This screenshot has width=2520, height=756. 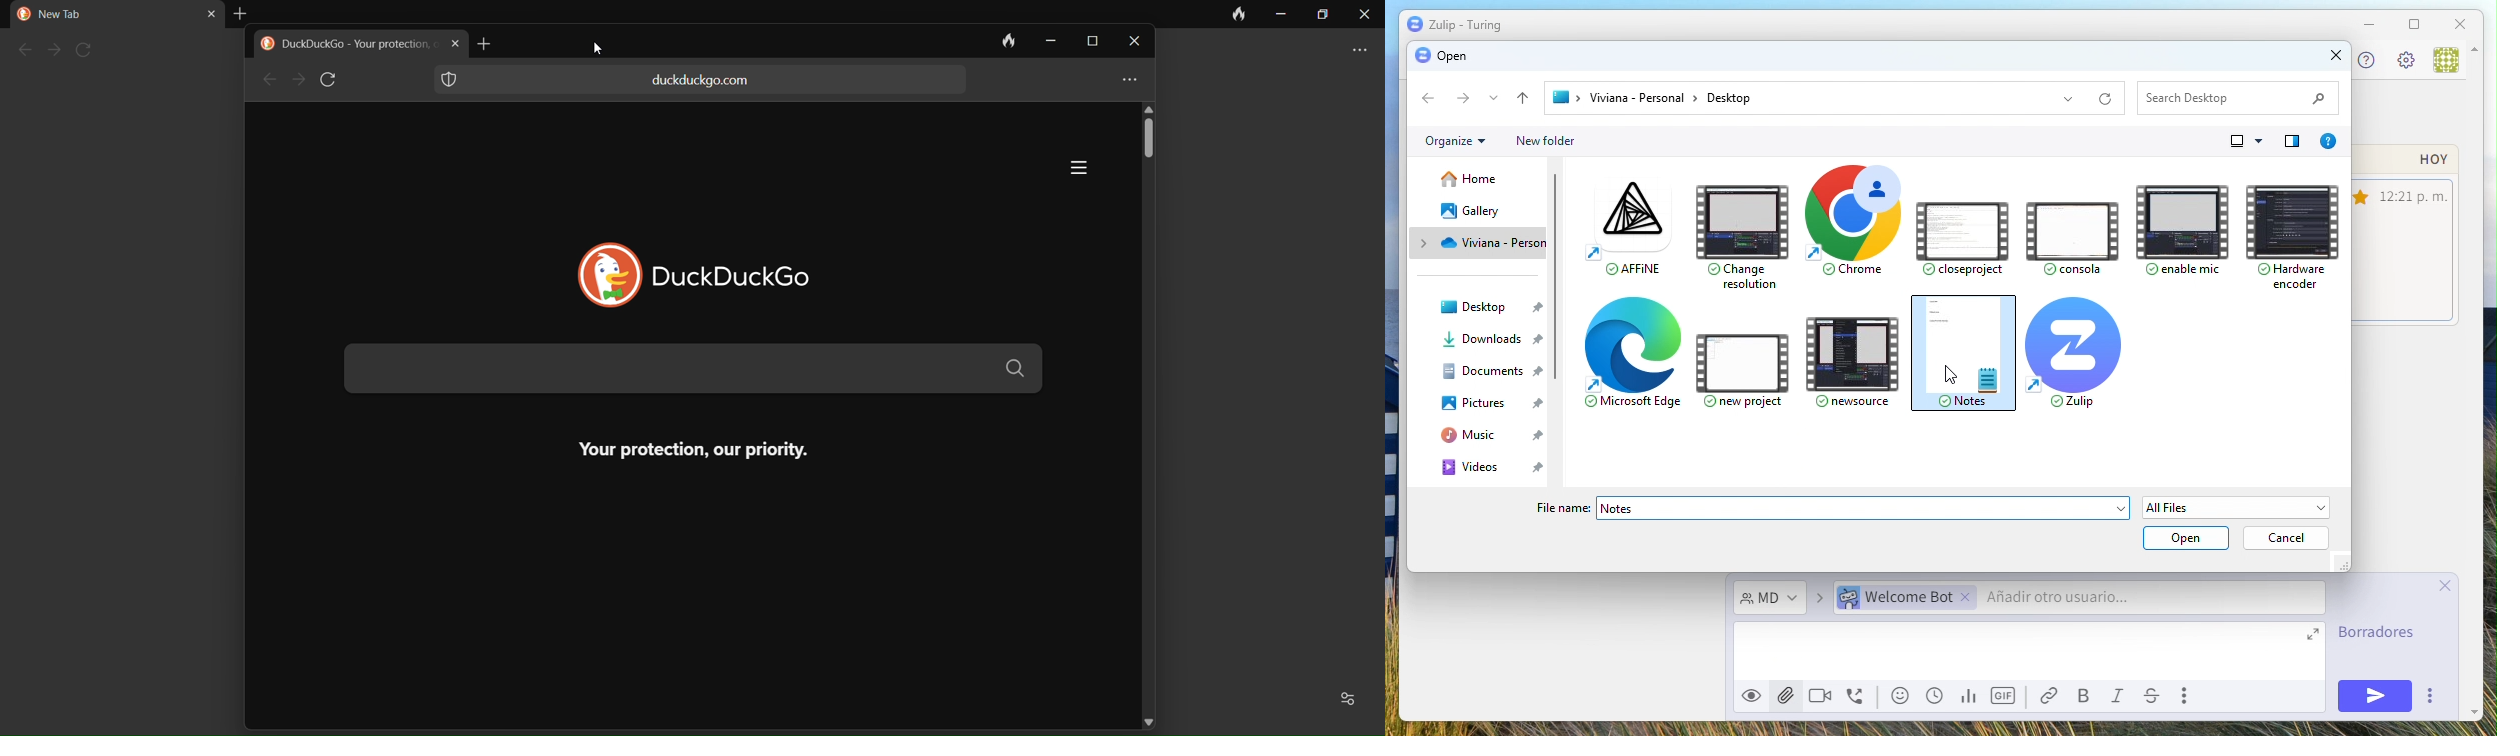 What do you see at coordinates (1440, 55) in the screenshot?
I see `Open` at bounding box center [1440, 55].